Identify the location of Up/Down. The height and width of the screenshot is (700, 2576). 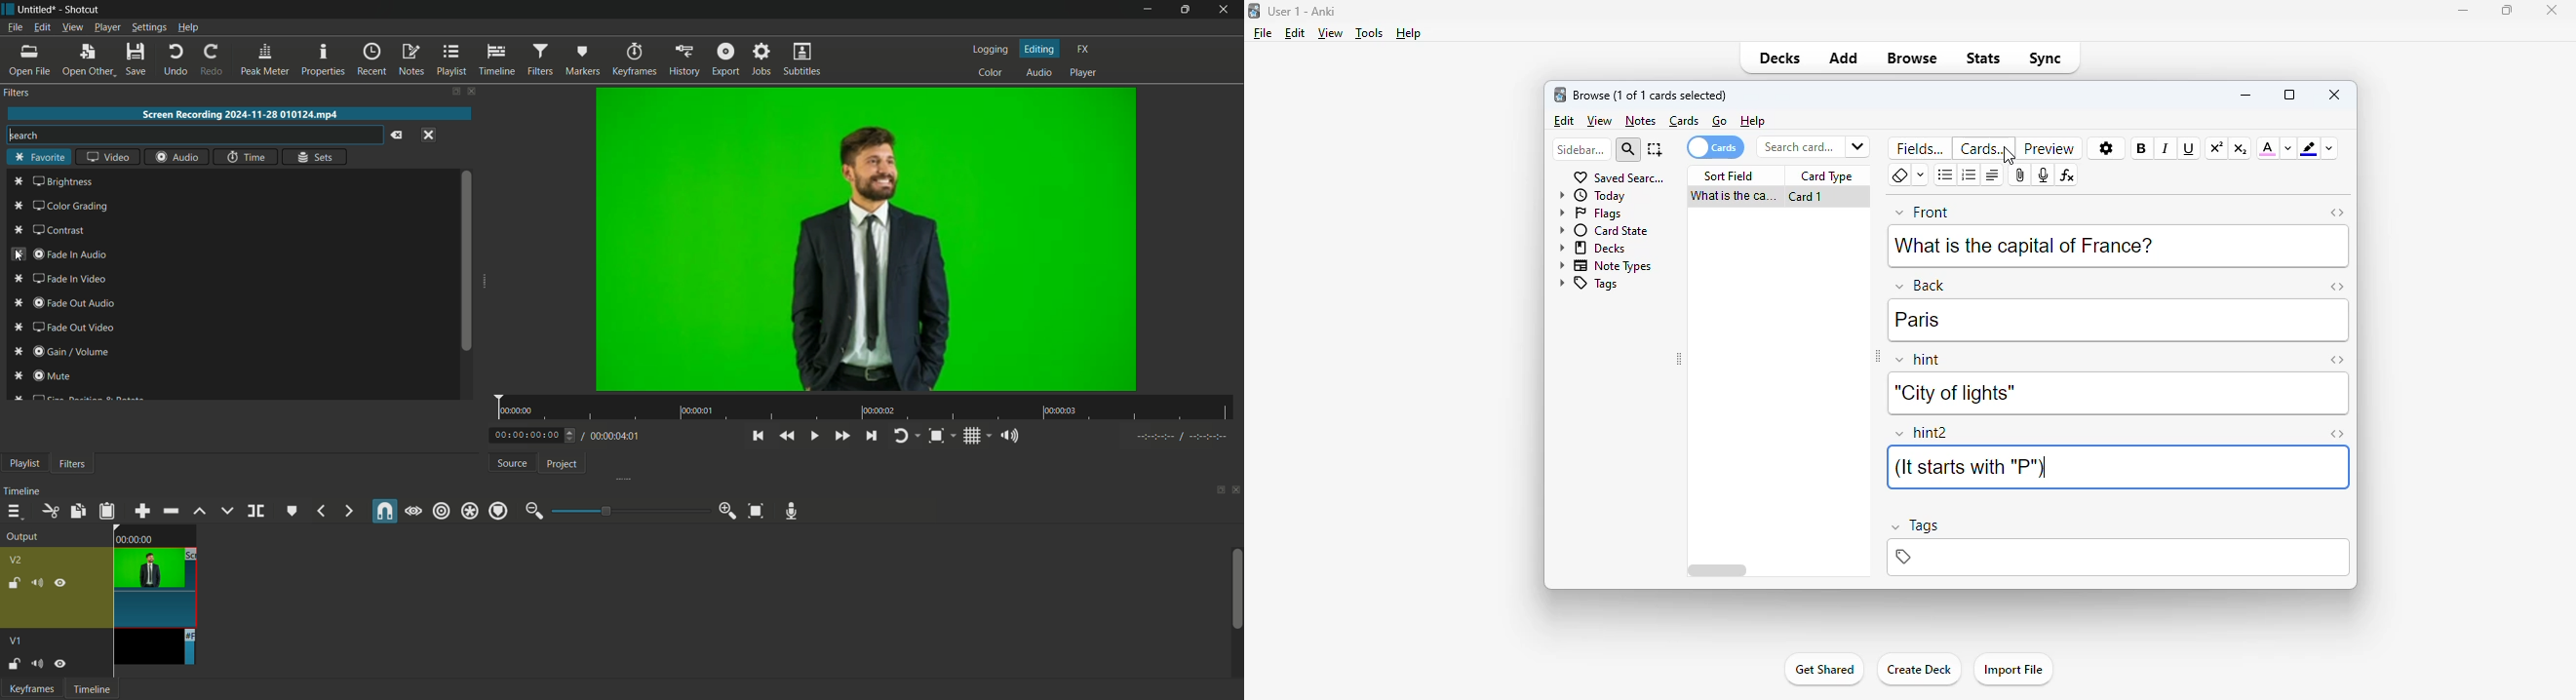
(573, 436).